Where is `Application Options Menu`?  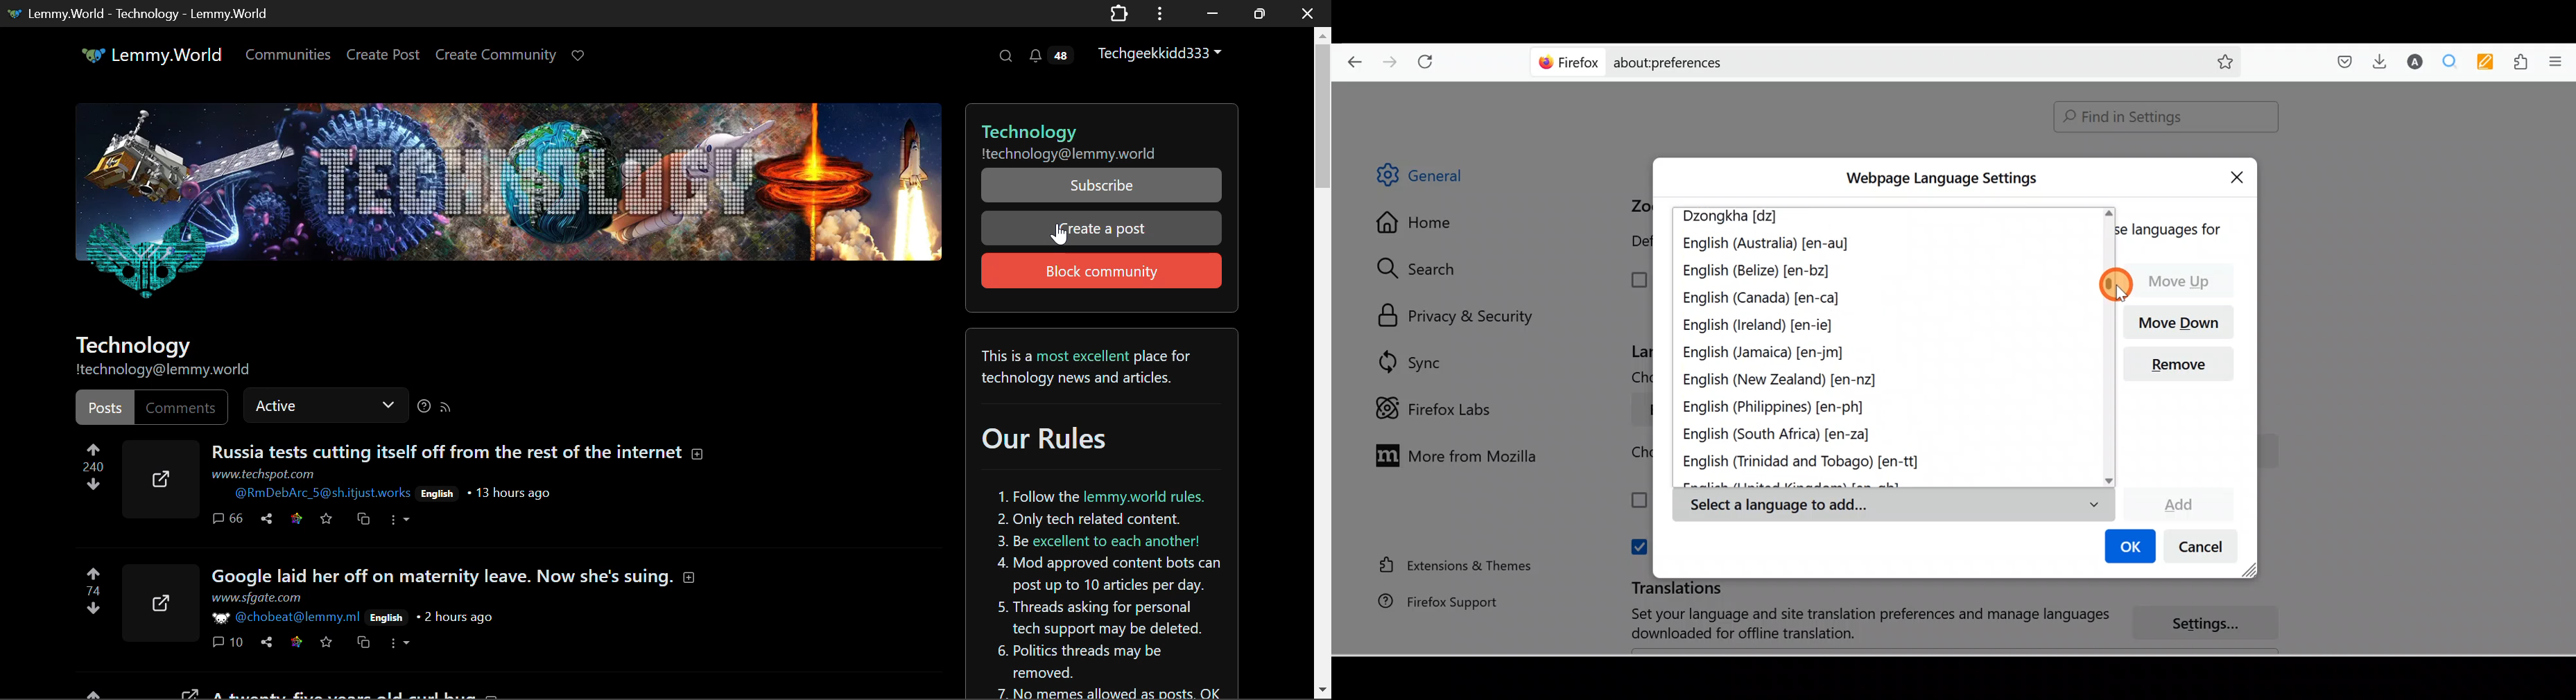 Application Options Menu is located at coordinates (1160, 12).